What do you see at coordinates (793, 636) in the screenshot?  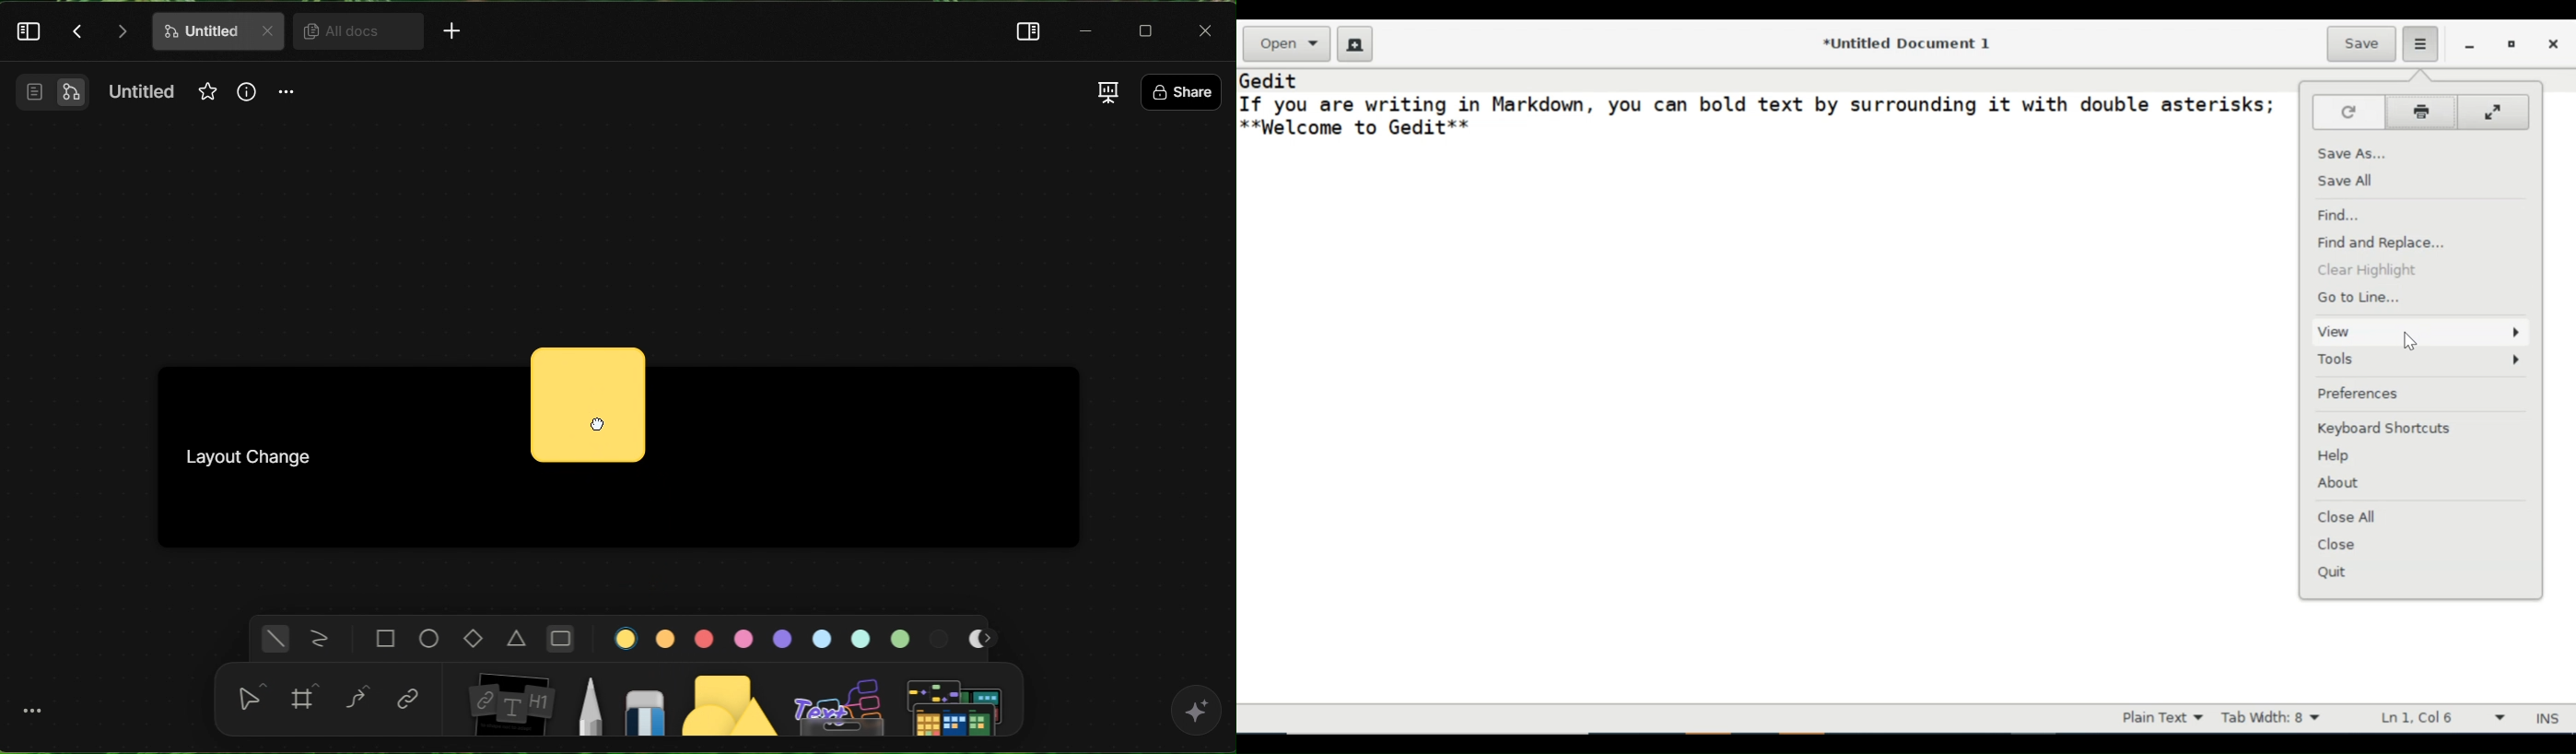 I see `color` at bounding box center [793, 636].